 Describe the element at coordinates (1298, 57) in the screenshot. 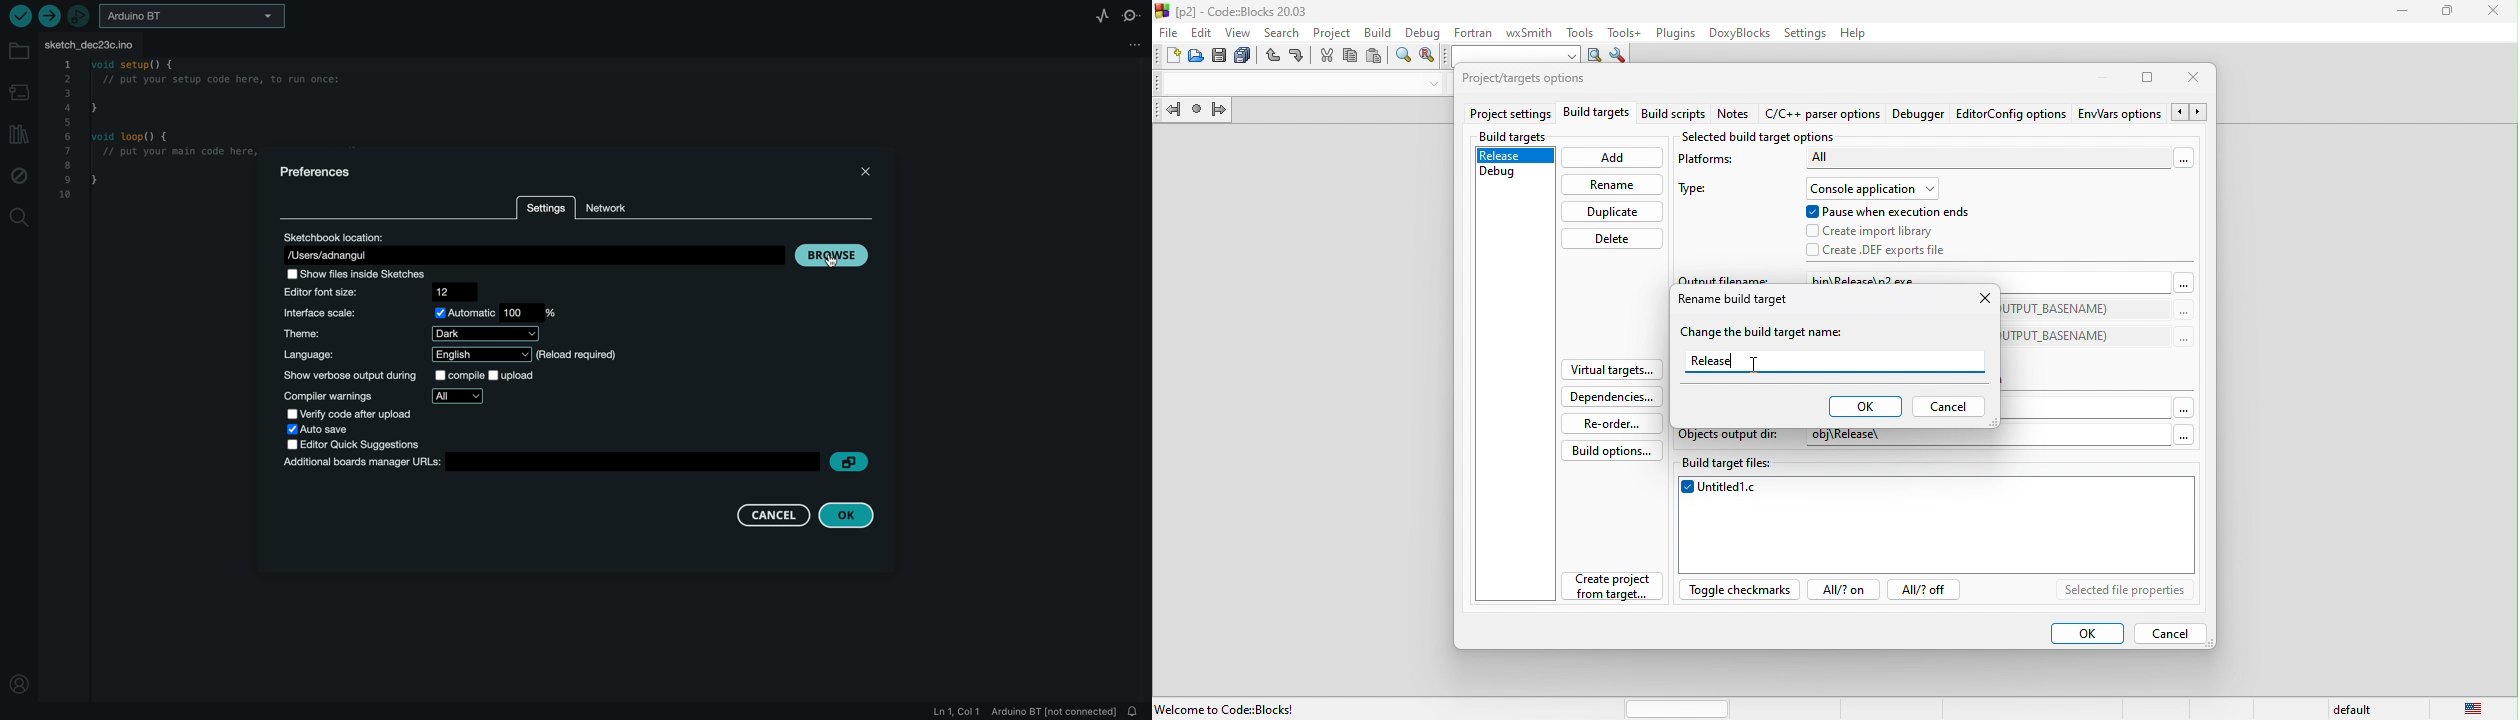

I see `redo` at that location.